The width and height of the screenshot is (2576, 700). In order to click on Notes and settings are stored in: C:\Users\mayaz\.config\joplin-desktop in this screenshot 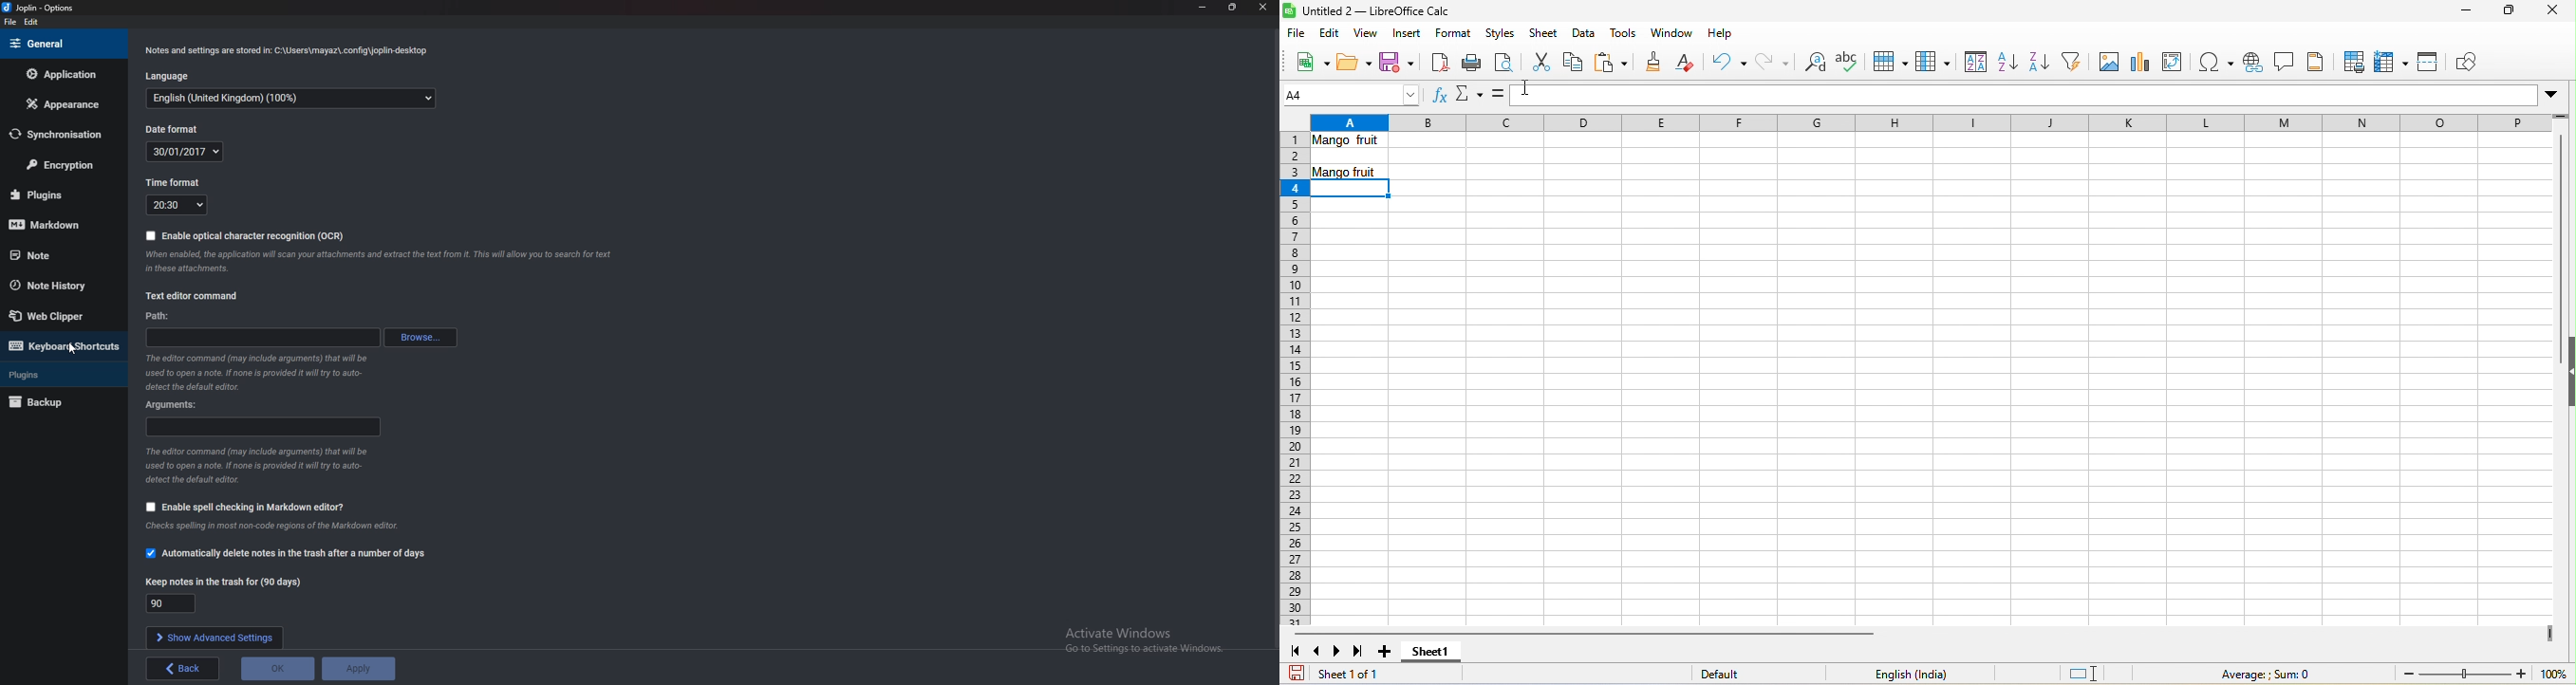, I will do `click(289, 51)`.